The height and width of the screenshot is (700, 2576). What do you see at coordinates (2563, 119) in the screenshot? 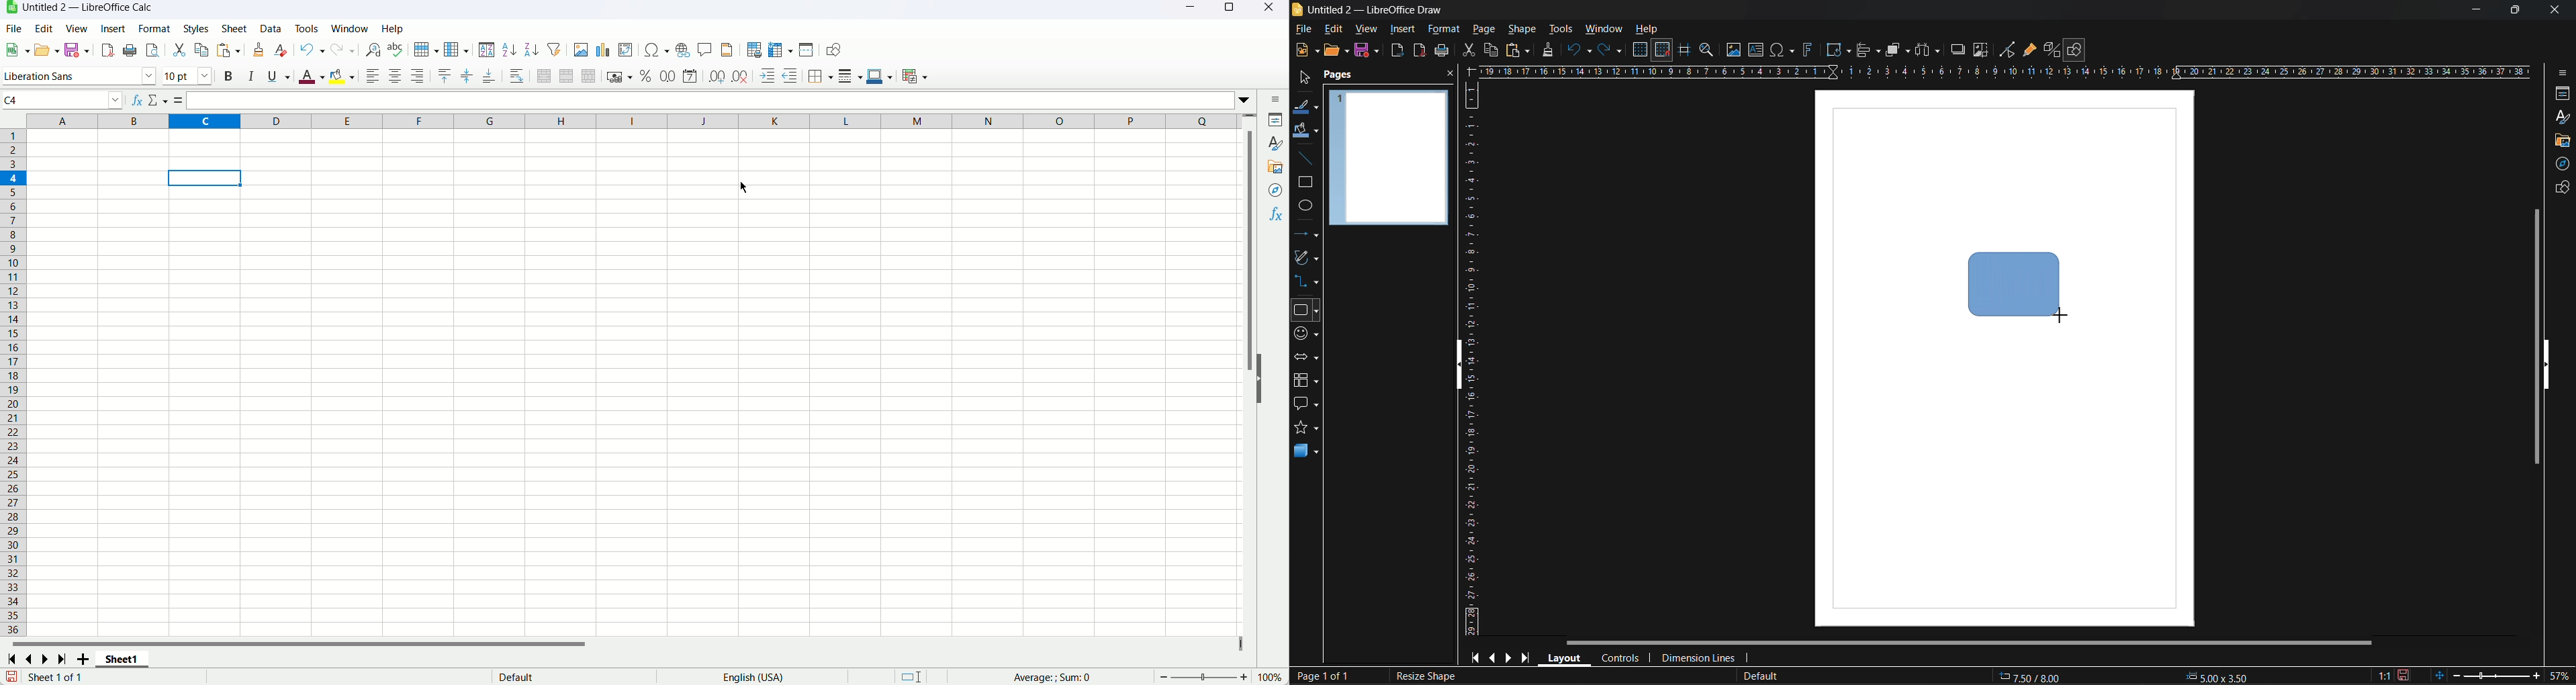
I see `styles` at bounding box center [2563, 119].